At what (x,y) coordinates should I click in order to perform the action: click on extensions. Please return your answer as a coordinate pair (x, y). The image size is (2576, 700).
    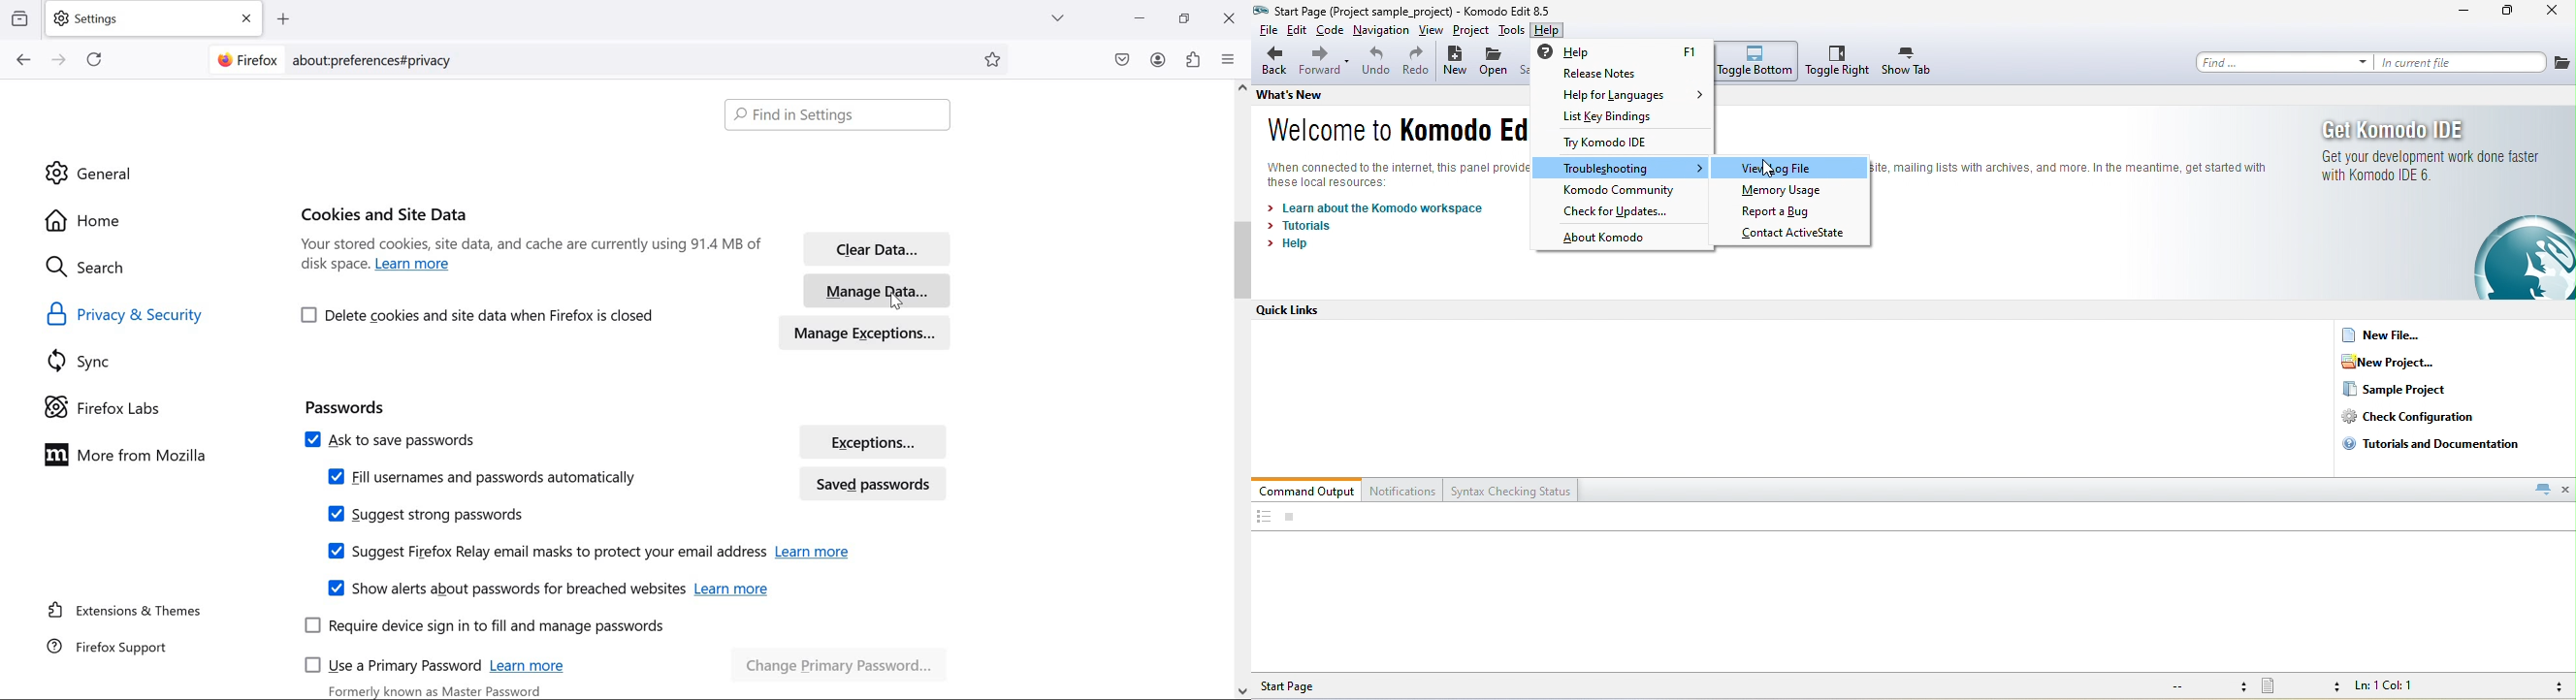
    Looking at the image, I should click on (1194, 59).